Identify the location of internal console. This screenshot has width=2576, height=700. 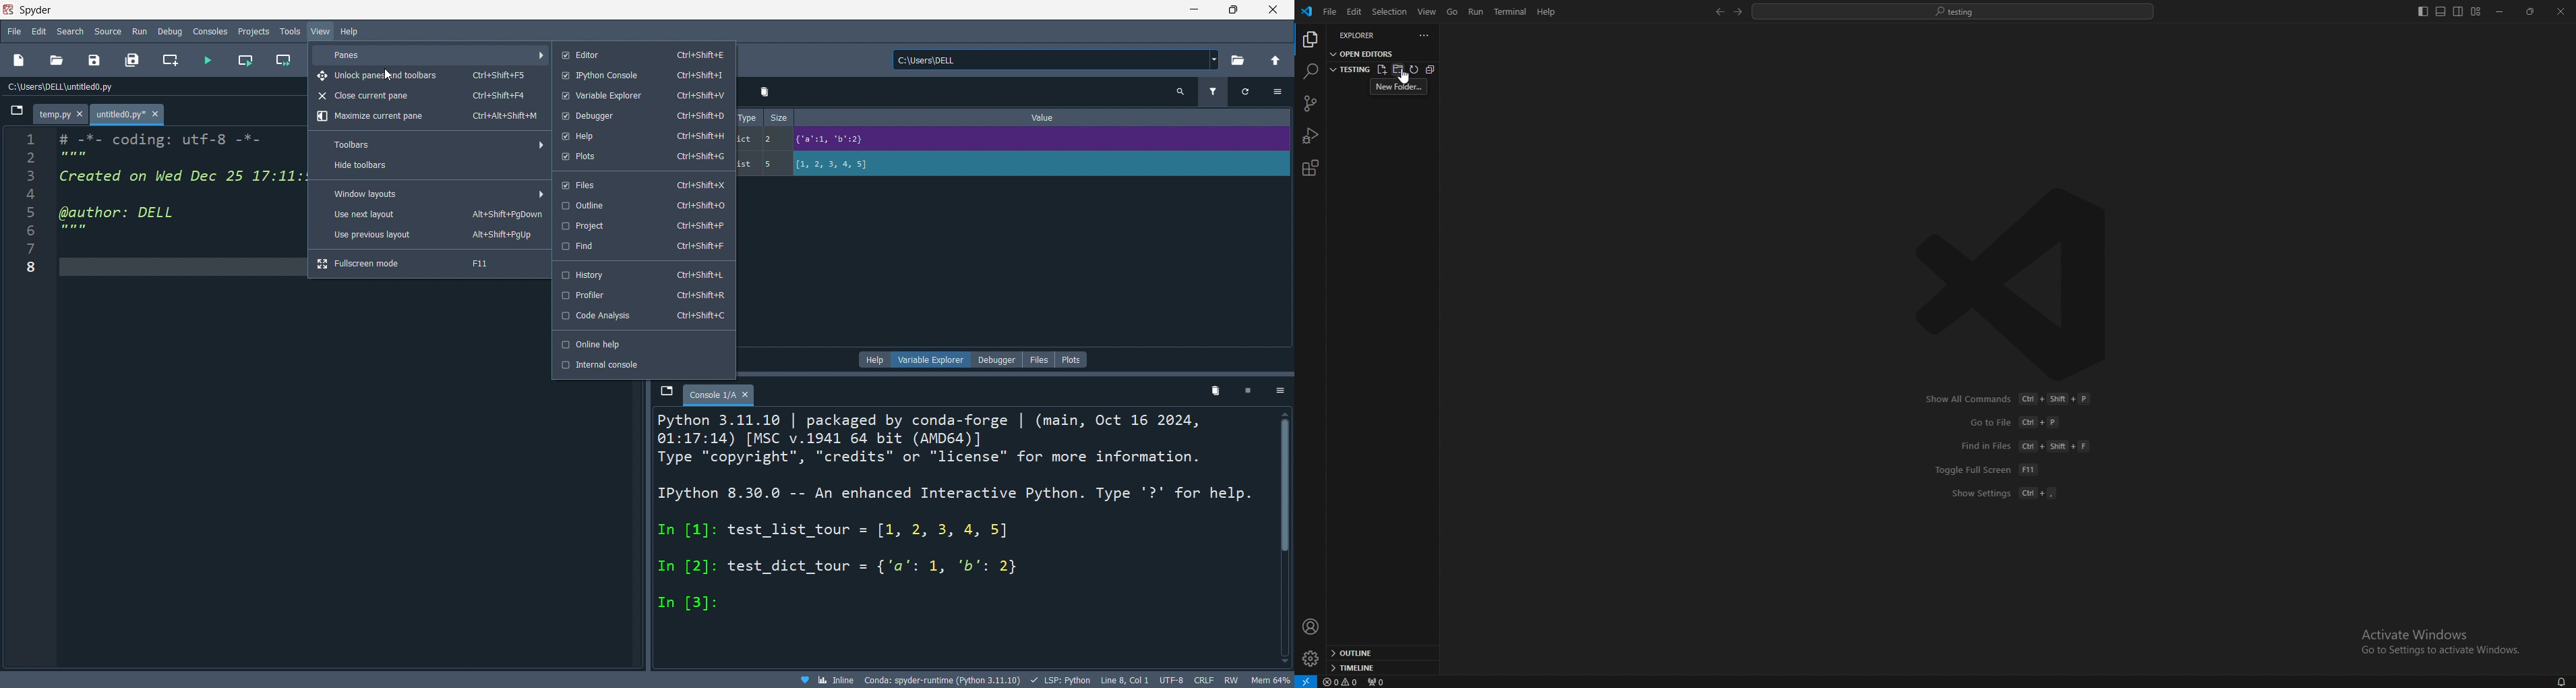
(642, 365).